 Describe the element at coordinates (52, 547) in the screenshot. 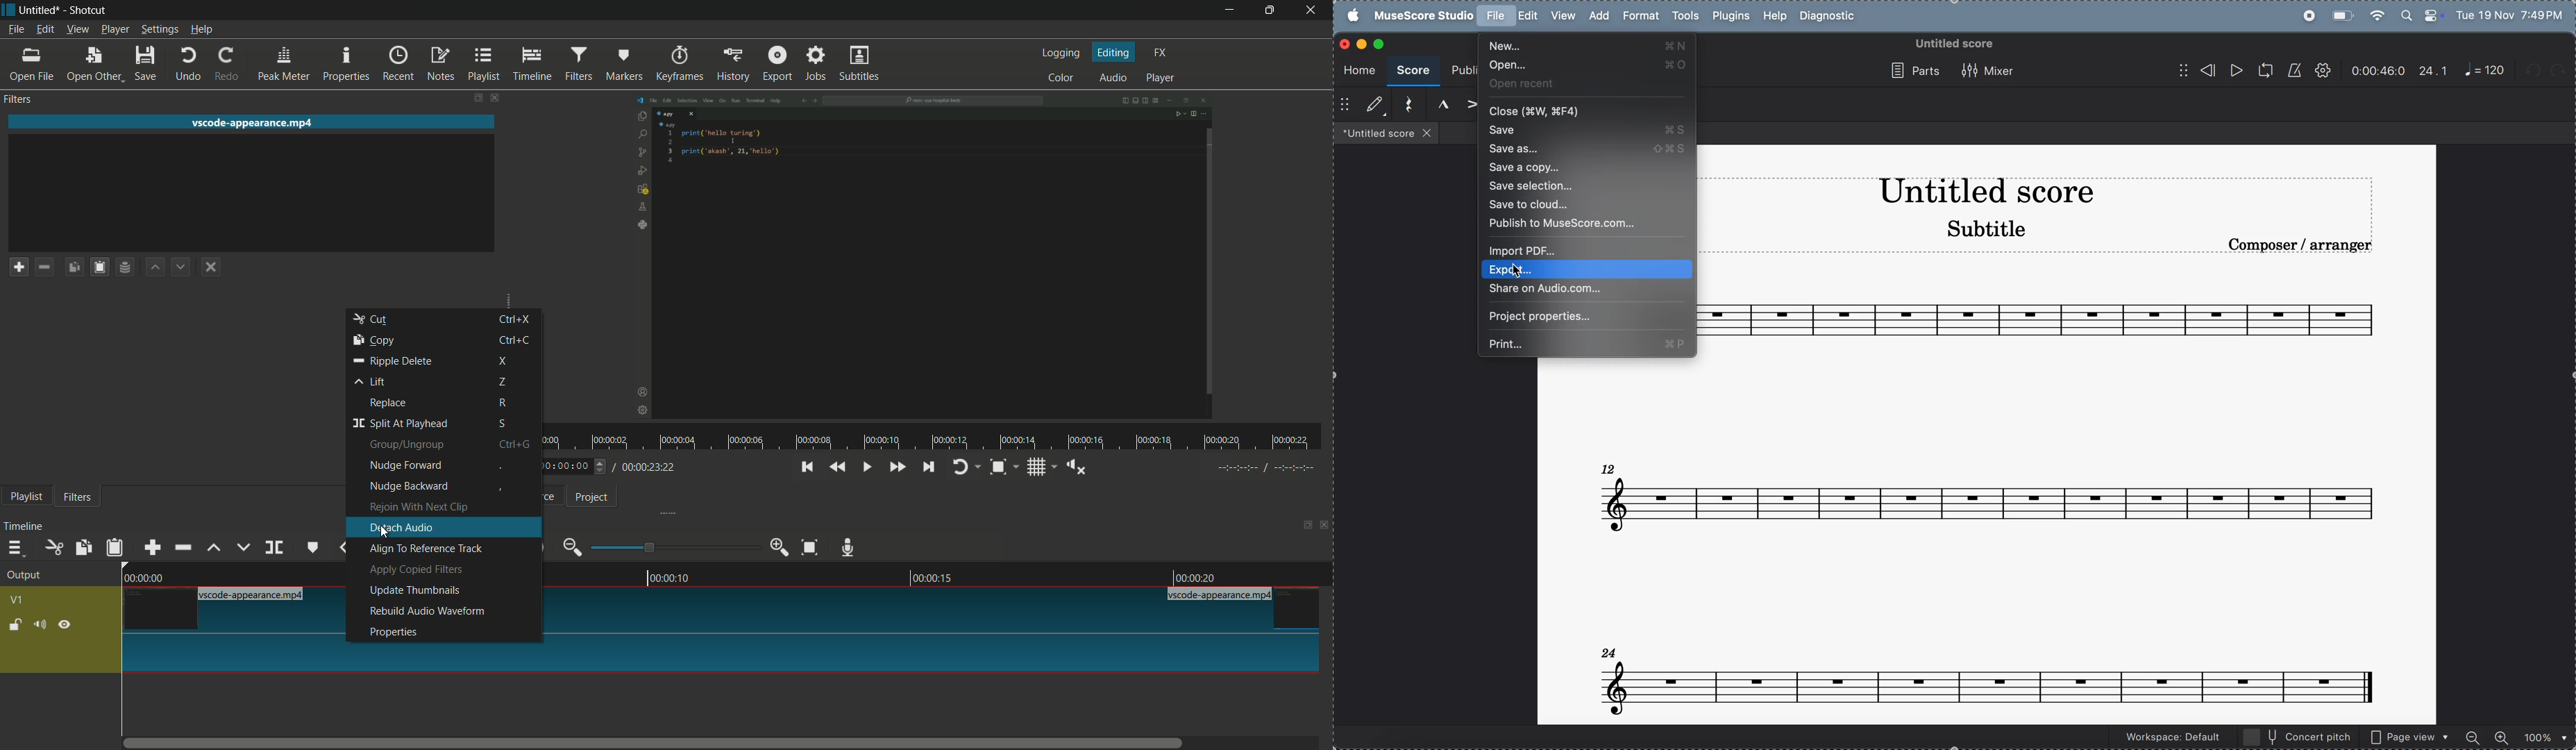

I see `cut` at that location.